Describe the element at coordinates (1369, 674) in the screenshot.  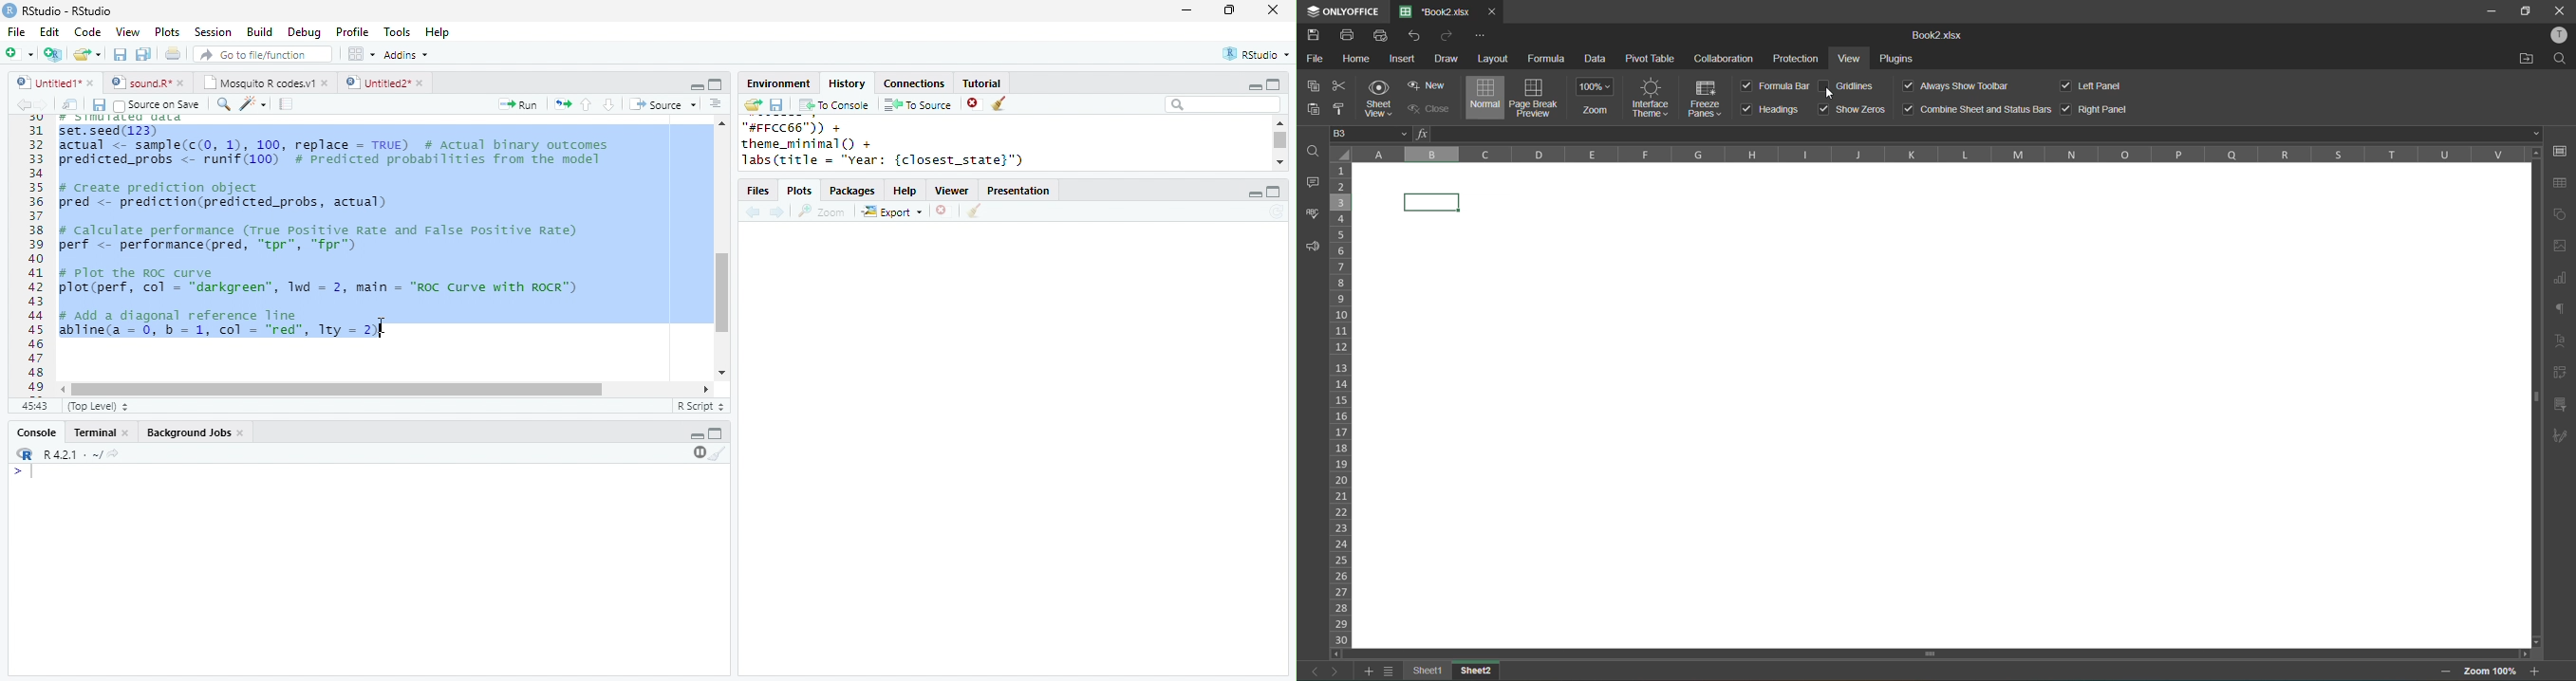
I see `add list` at that location.